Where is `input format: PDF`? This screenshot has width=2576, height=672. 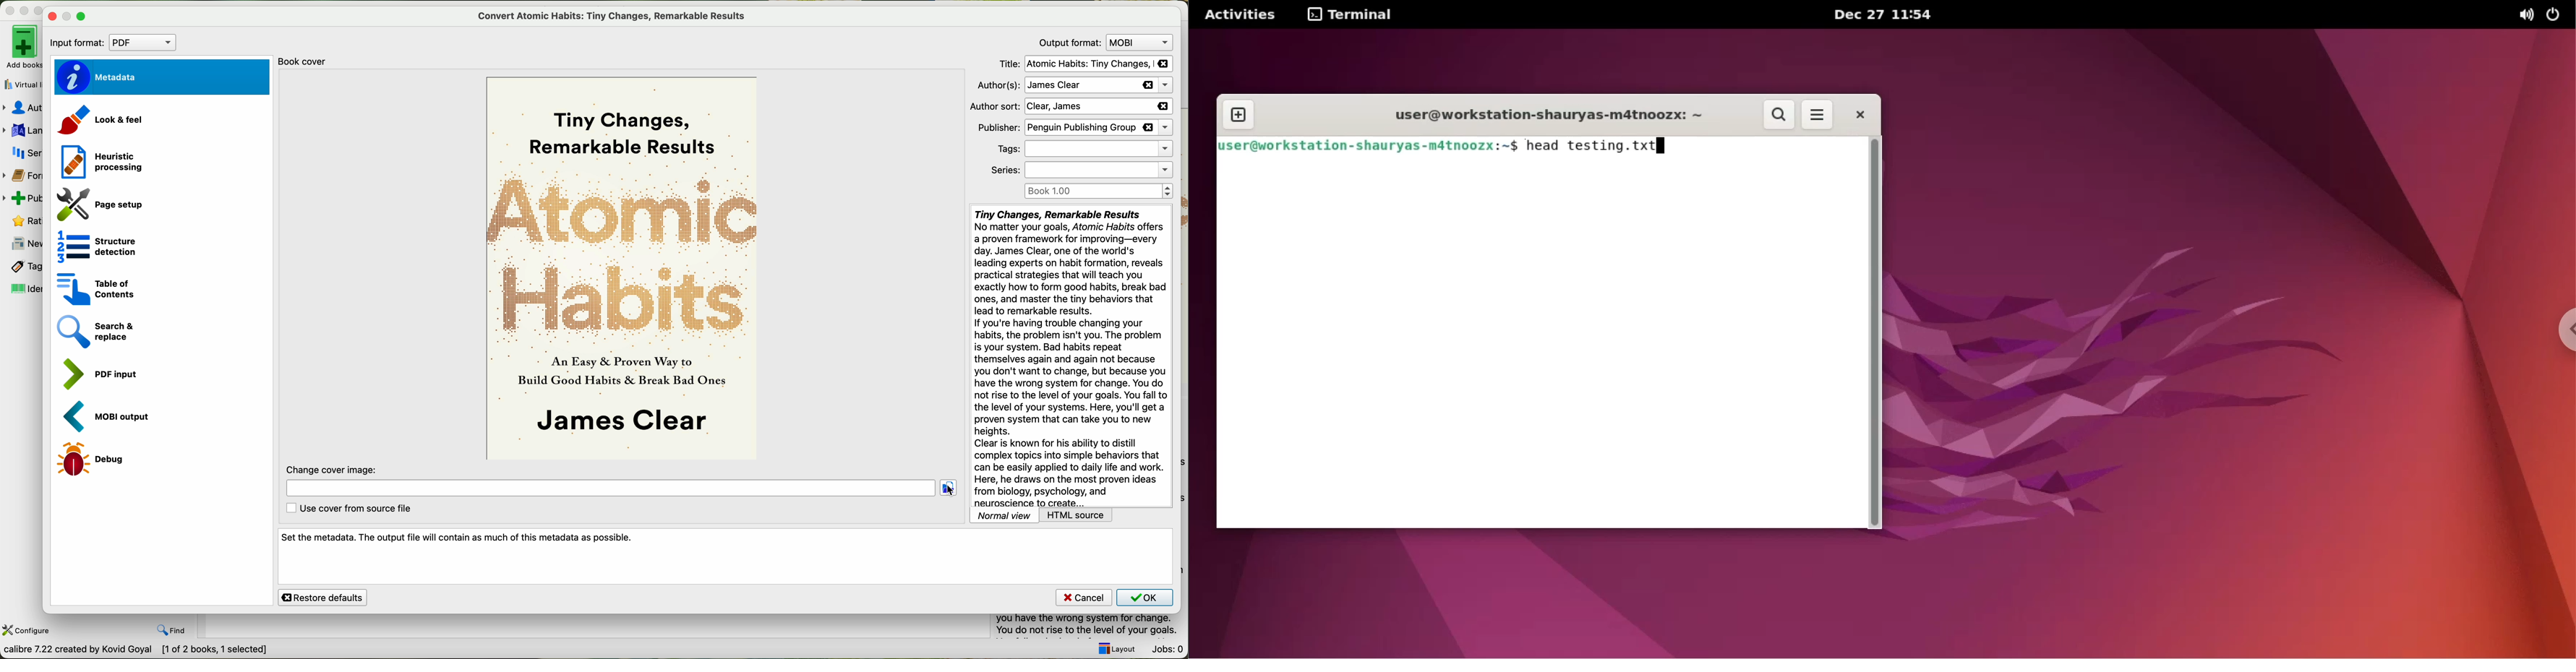
input format: PDF is located at coordinates (115, 43).